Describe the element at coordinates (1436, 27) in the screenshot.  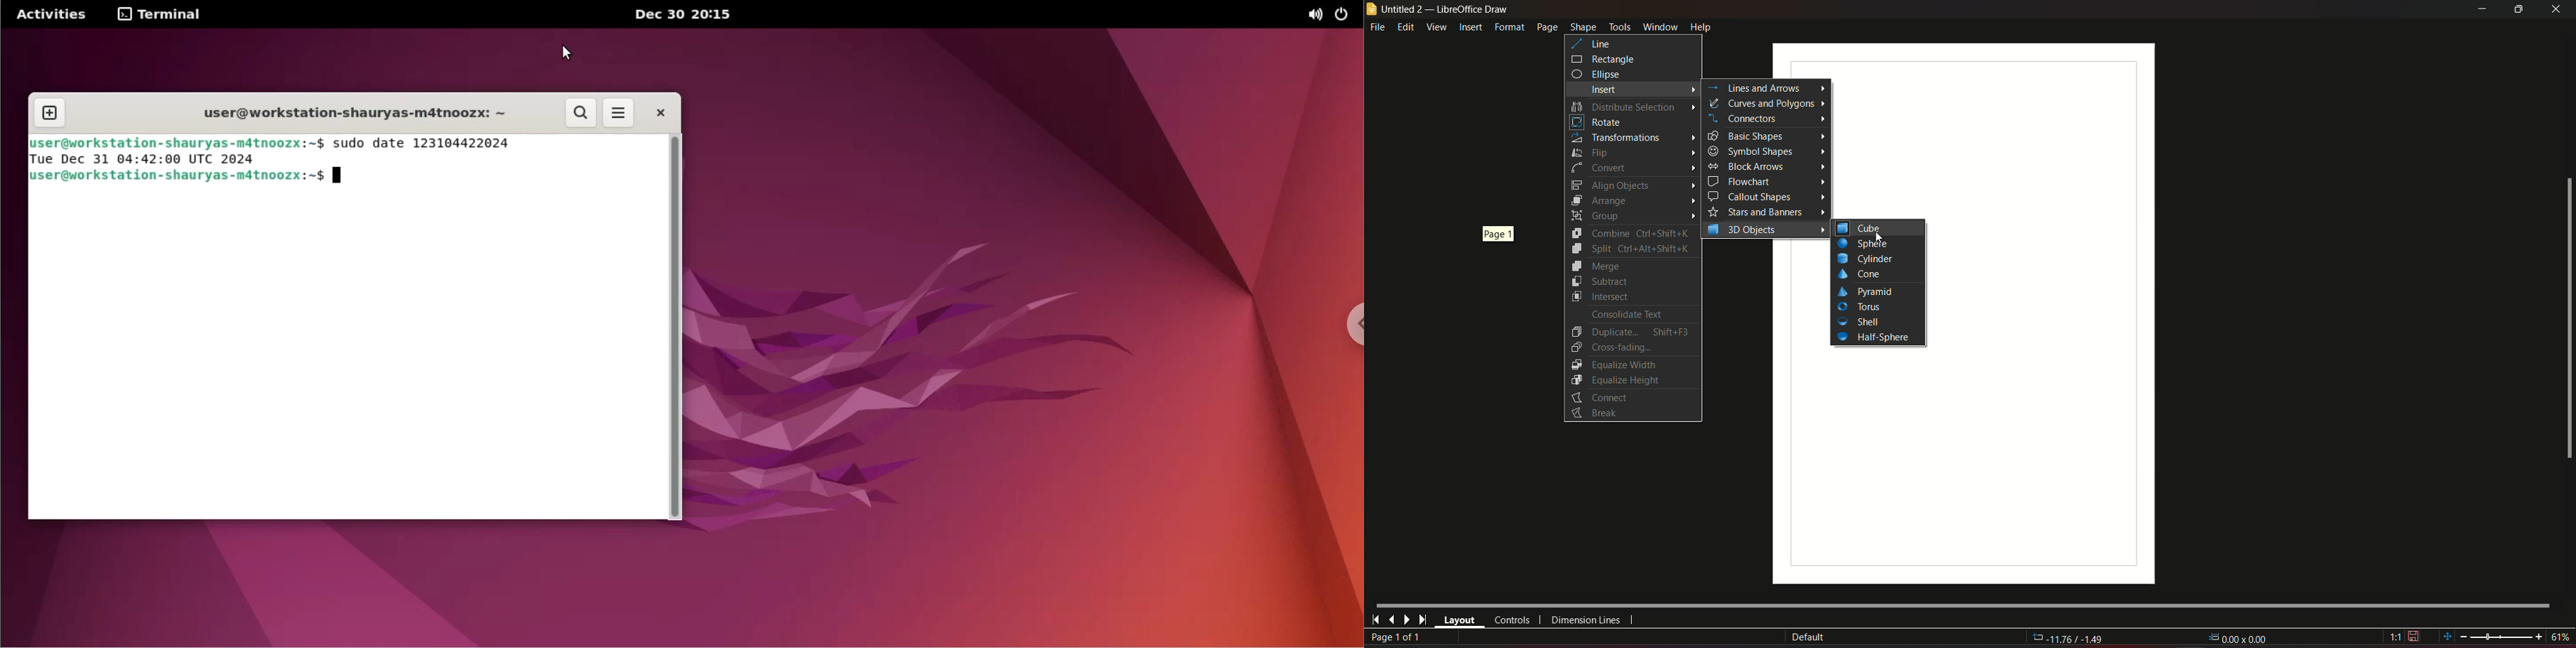
I see `view` at that location.